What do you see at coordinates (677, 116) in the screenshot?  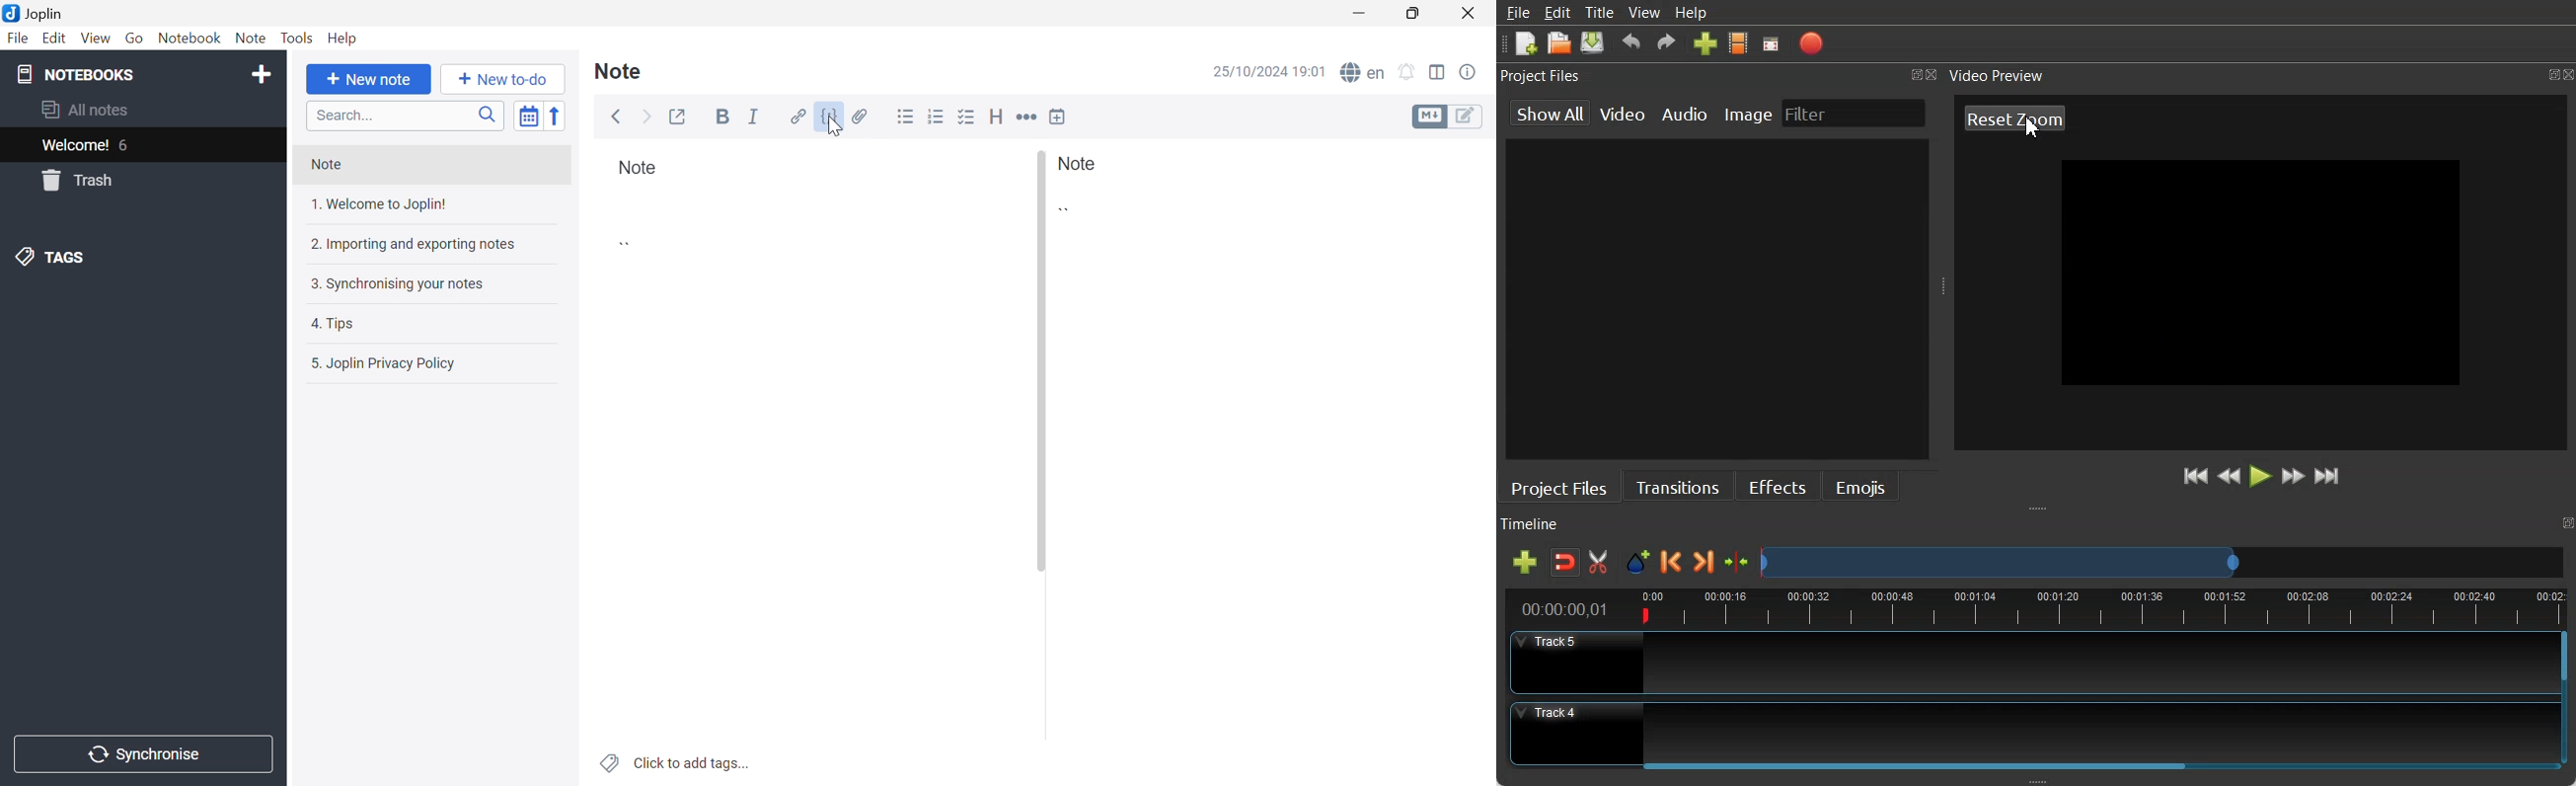 I see `Toggle external editing` at bounding box center [677, 116].